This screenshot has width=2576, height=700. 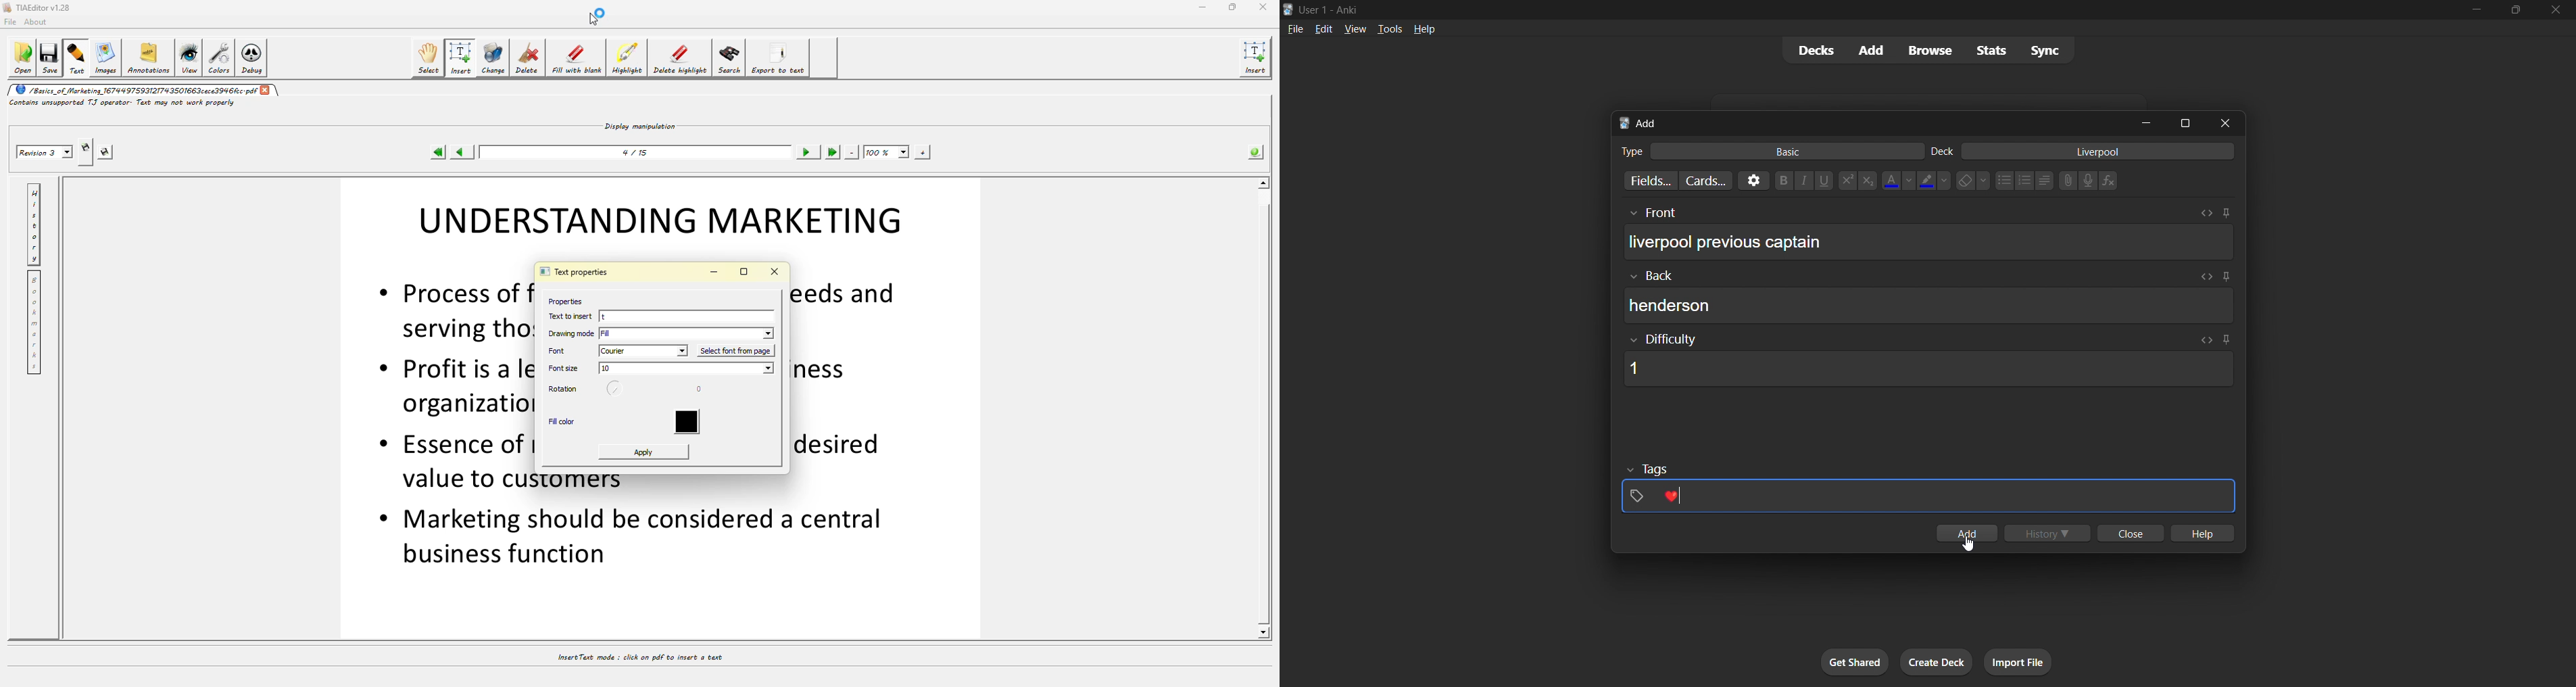 What do you see at coordinates (1925, 360) in the screenshot?
I see `card difficulty input box` at bounding box center [1925, 360].